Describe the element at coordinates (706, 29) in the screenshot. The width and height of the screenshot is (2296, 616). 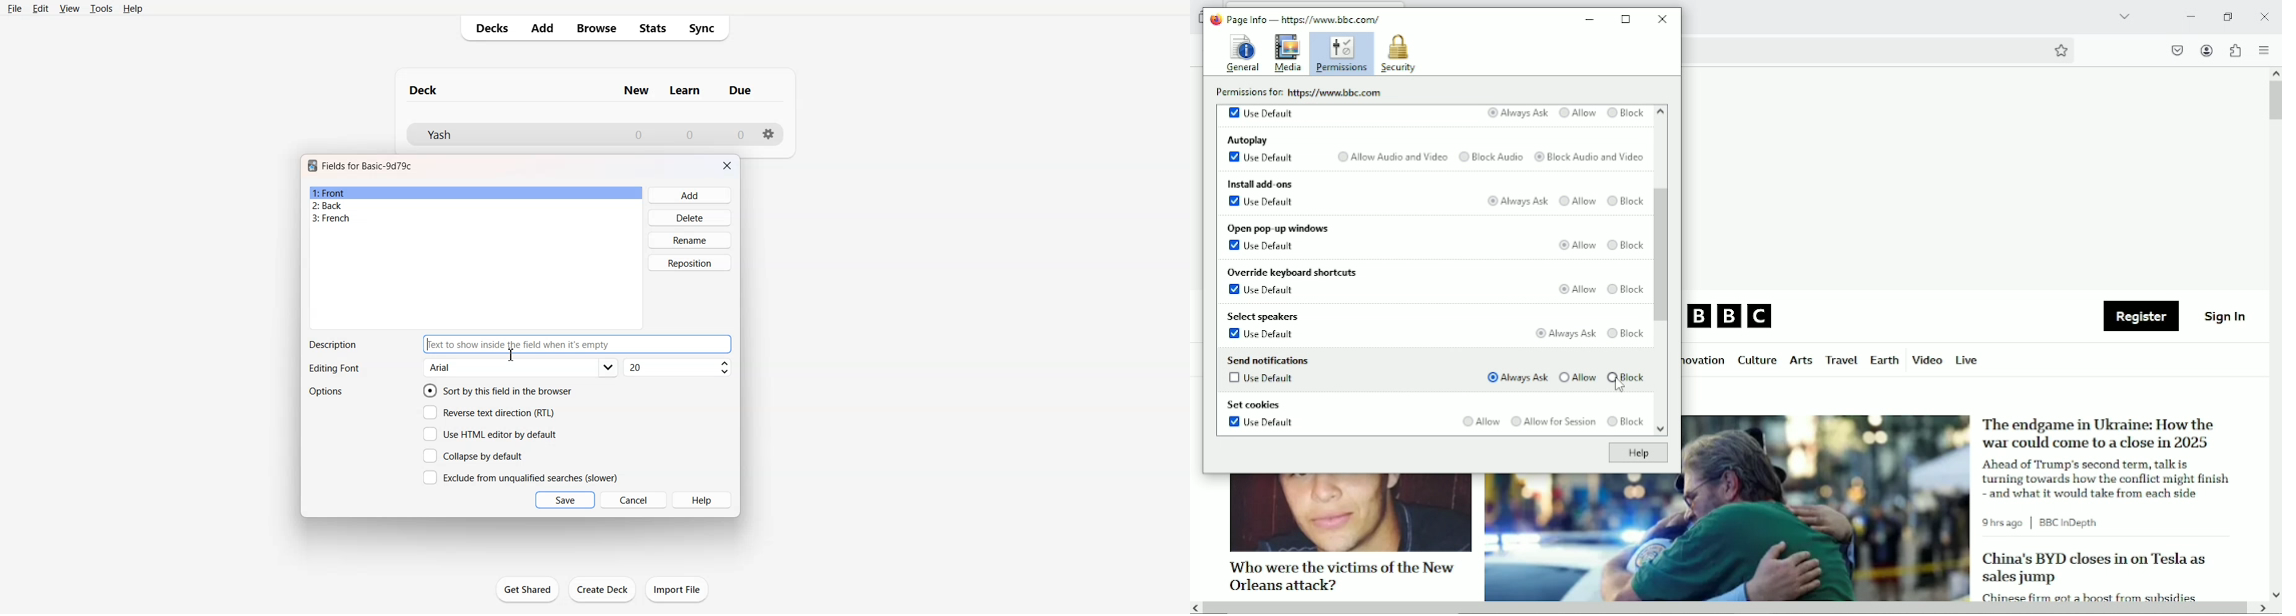
I see `Sync` at that location.